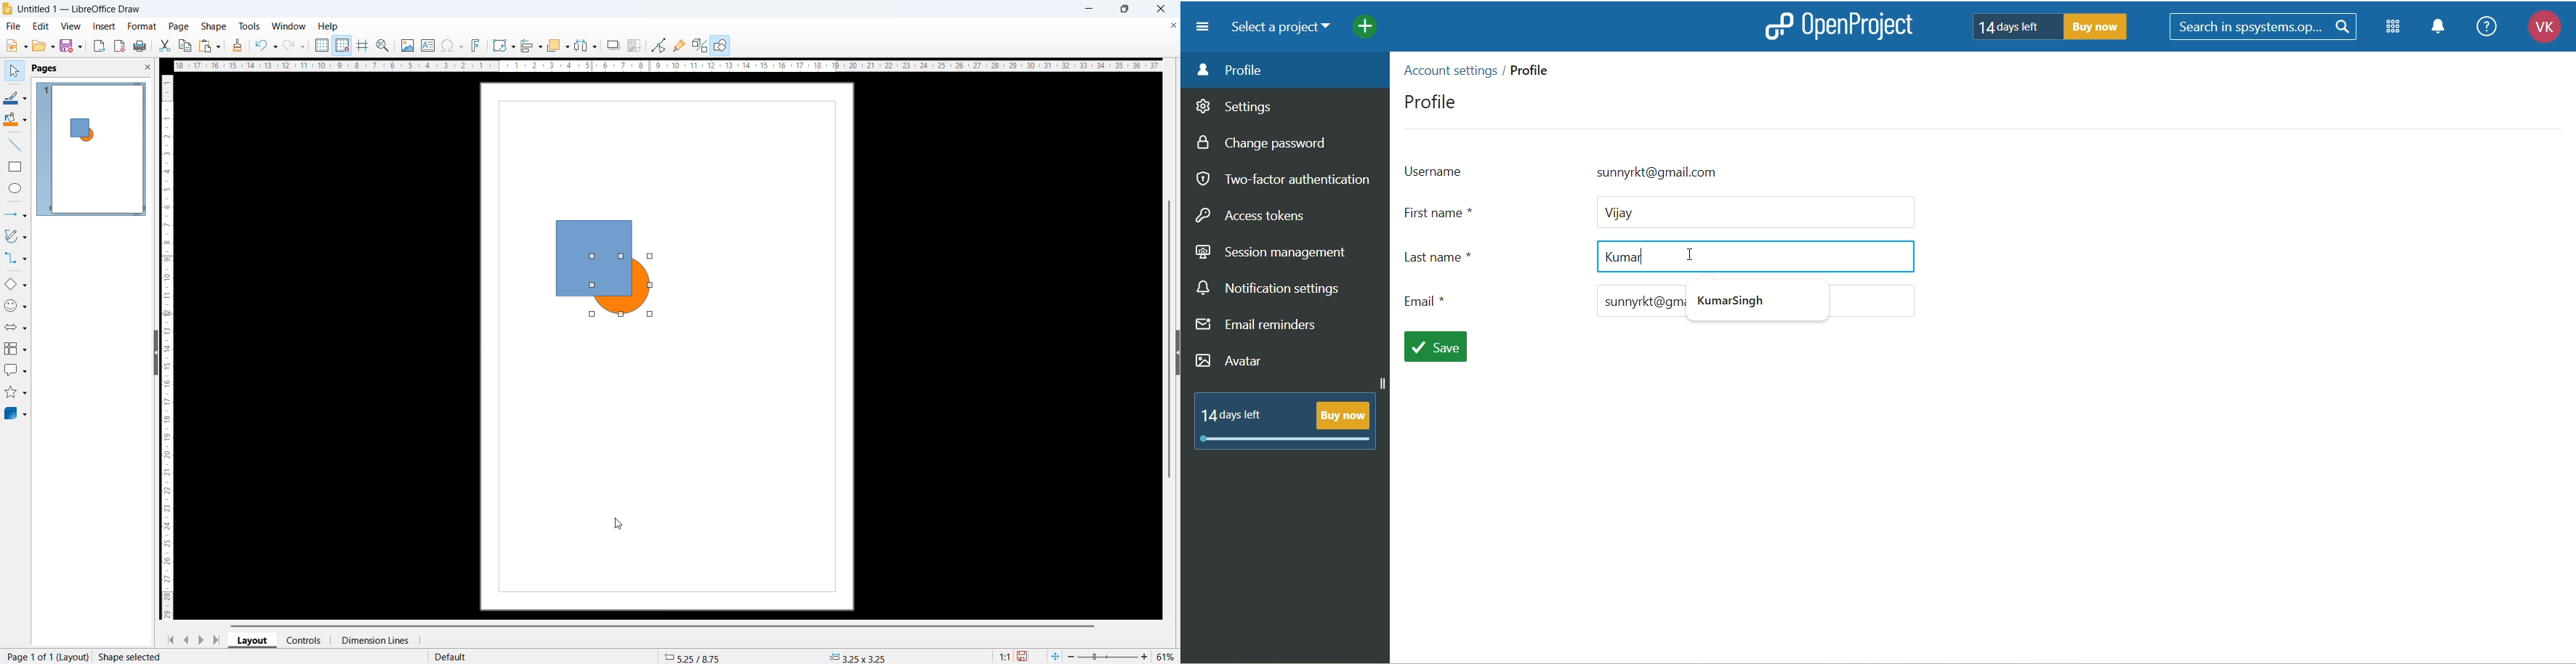 This screenshot has height=672, width=2576. Describe the element at coordinates (266, 45) in the screenshot. I see `undo` at that location.